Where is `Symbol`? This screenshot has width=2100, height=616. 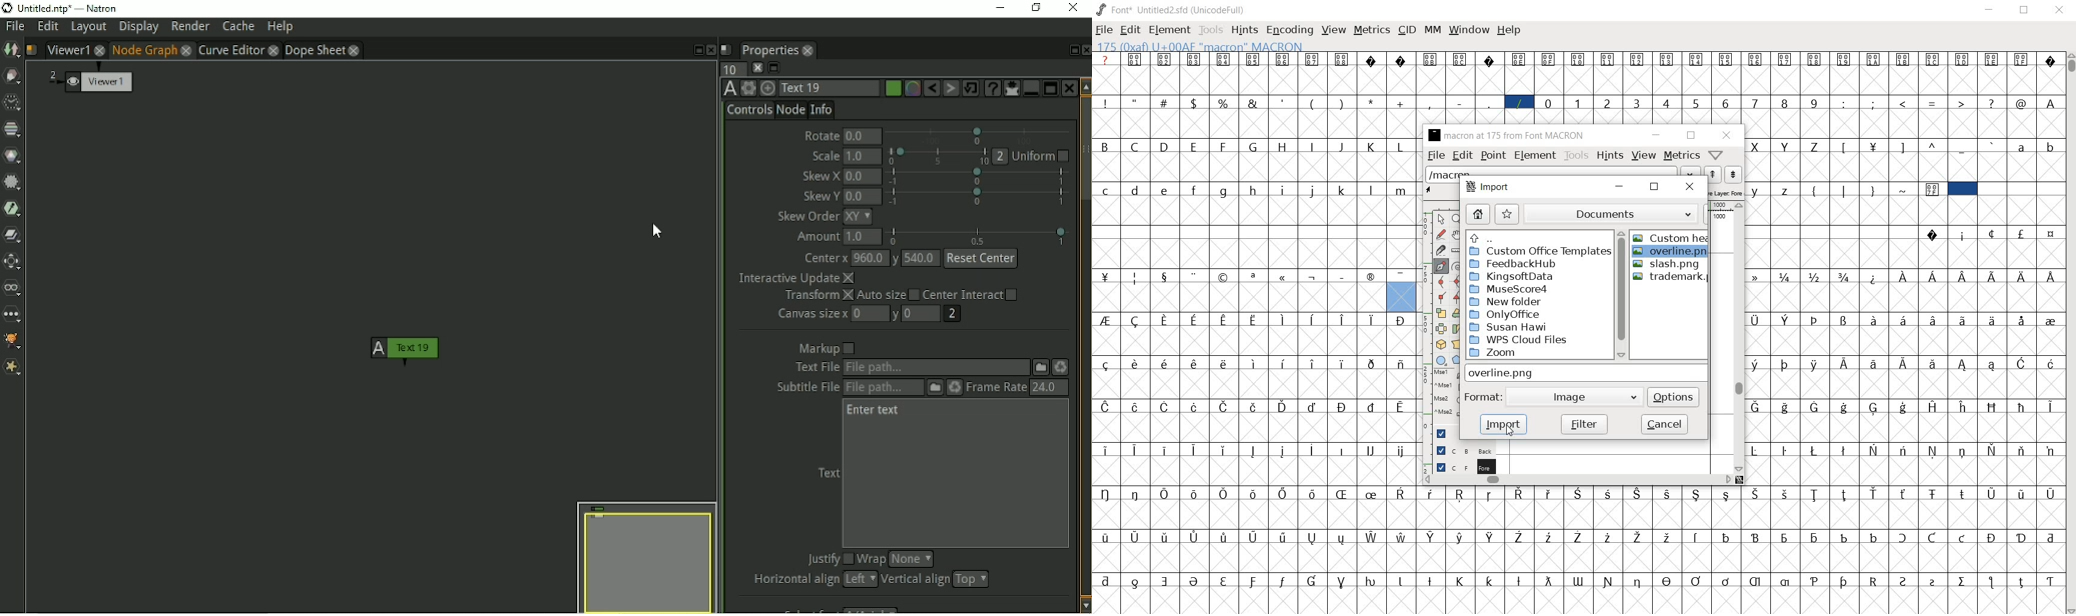
Symbol is located at coordinates (1873, 363).